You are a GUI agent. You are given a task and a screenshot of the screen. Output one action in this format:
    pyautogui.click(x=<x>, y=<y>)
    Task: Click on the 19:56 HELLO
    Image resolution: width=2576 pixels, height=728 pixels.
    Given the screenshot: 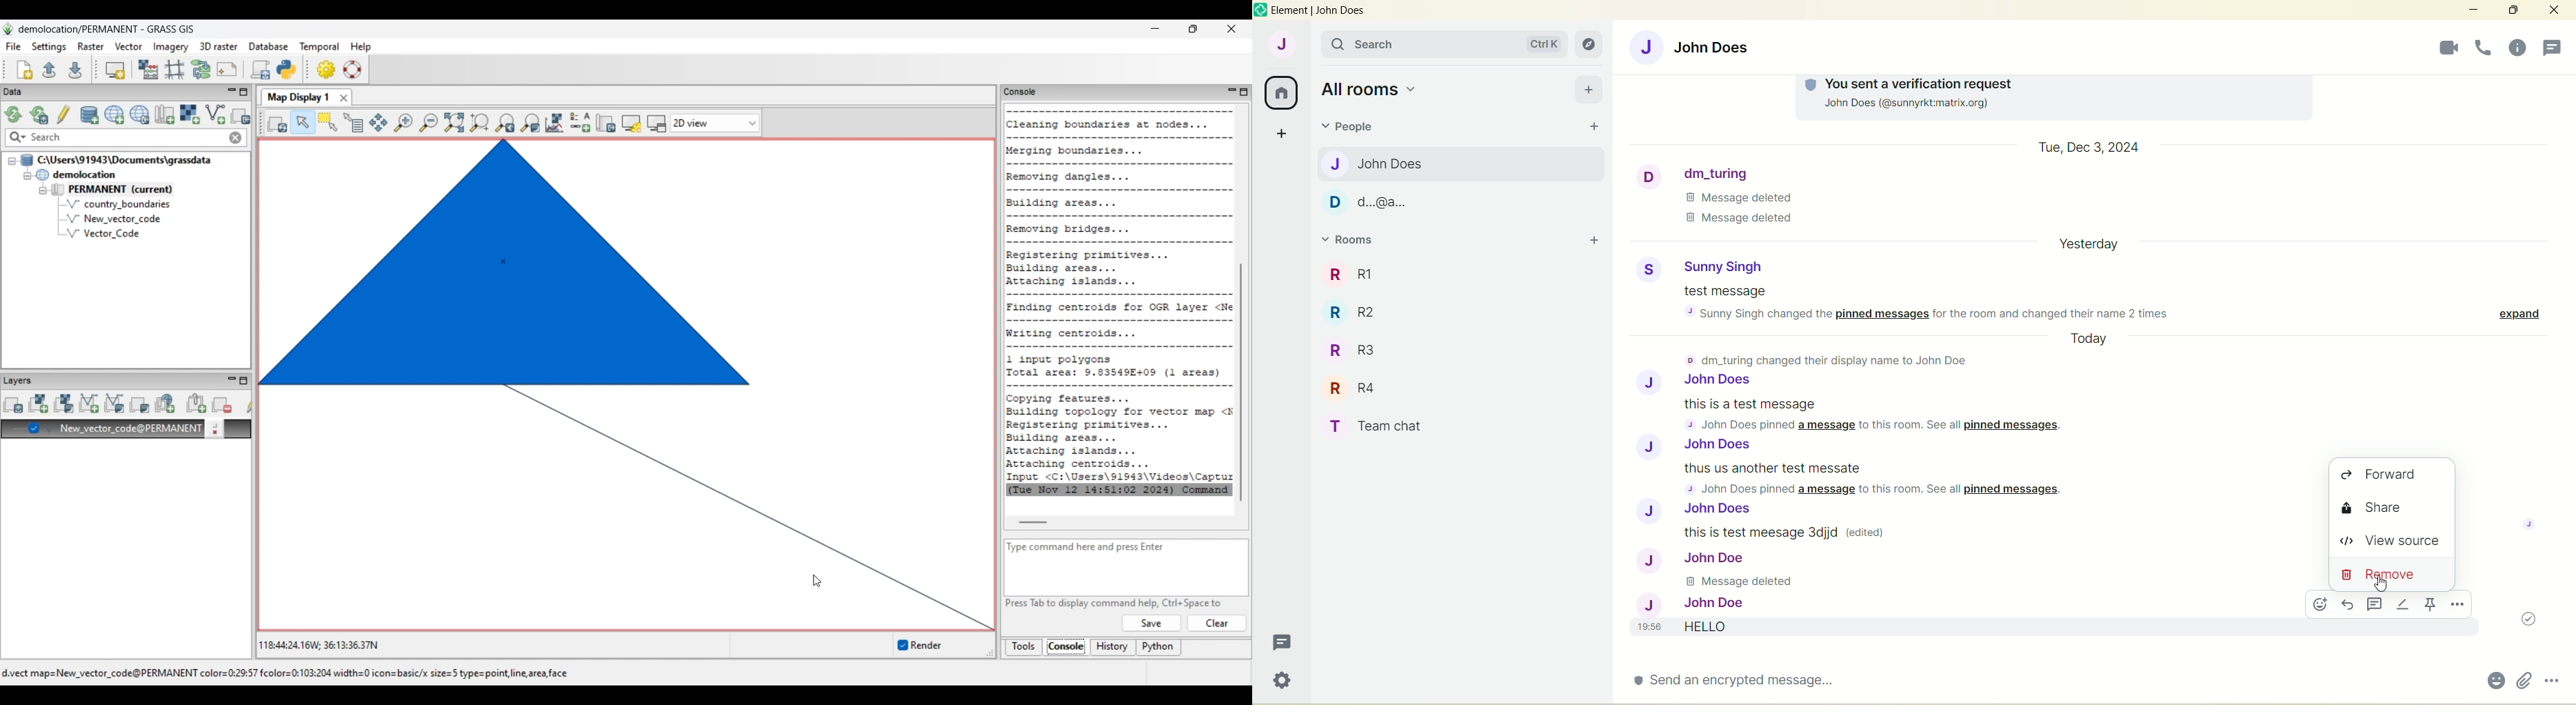 What is the action you would take?
    pyautogui.click(x=1702, y=628)
    